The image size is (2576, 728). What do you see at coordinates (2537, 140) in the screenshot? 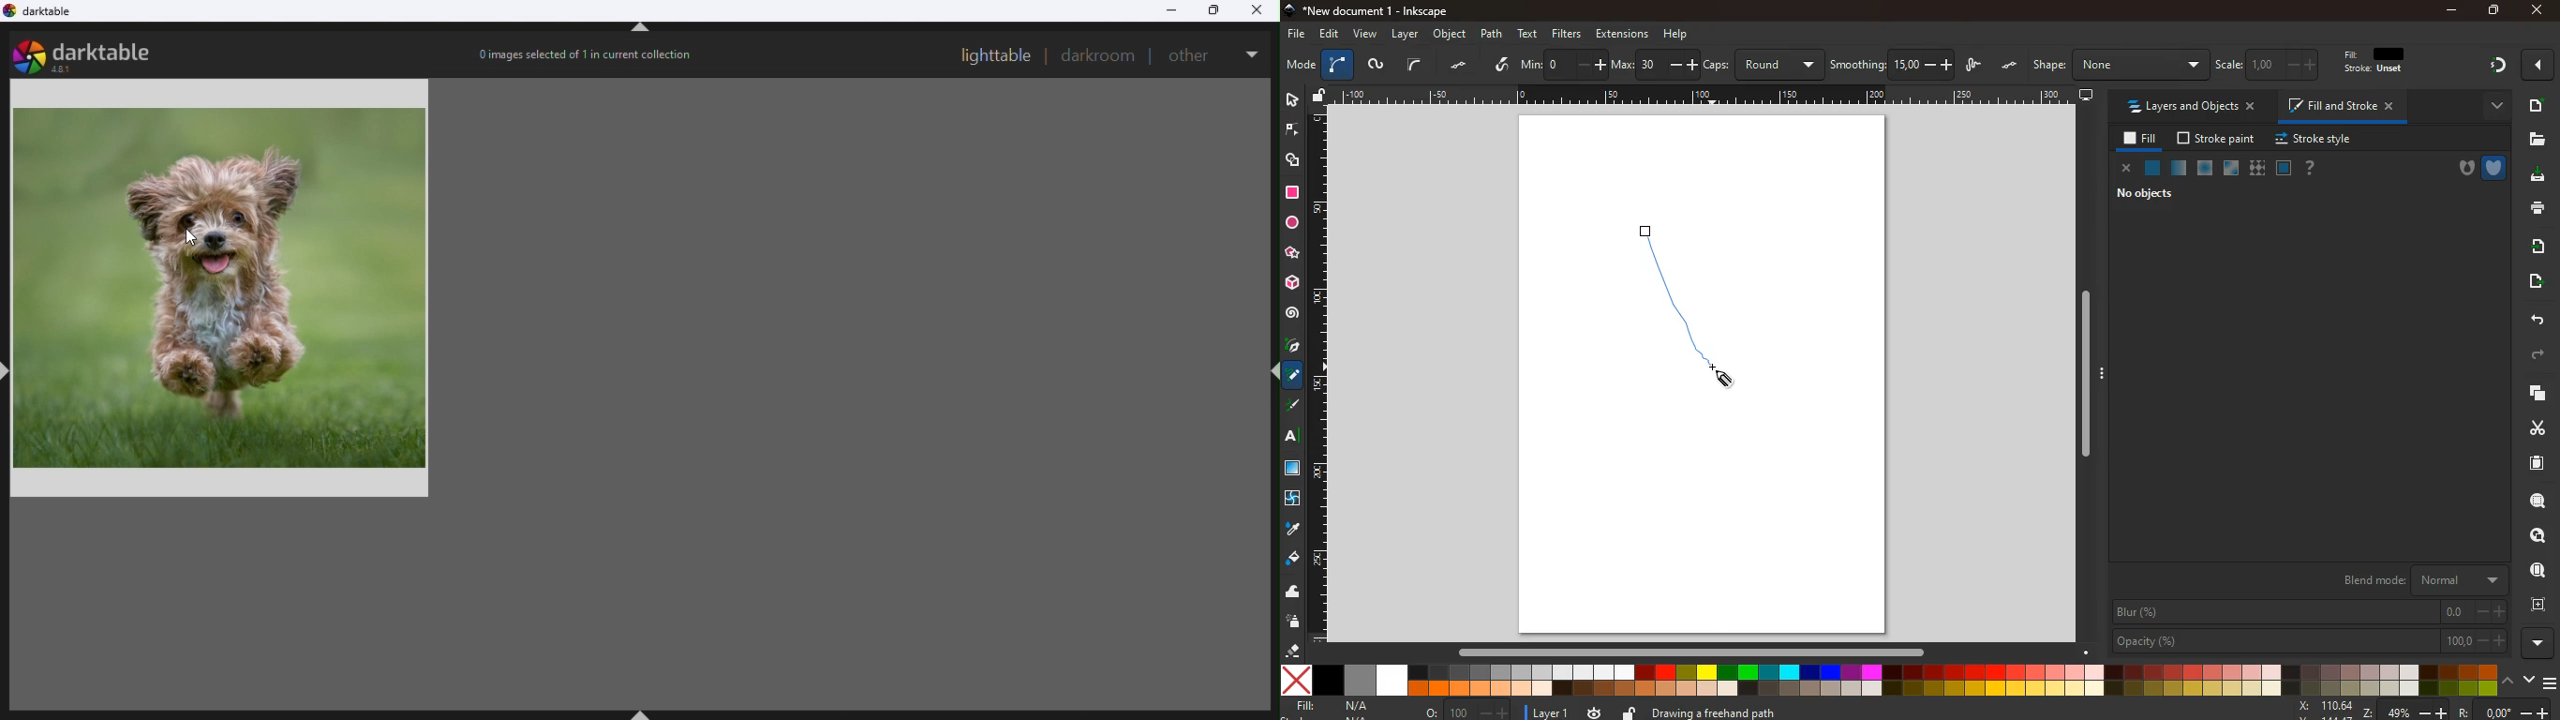
I see `files` at bounding box center [2537, 140].